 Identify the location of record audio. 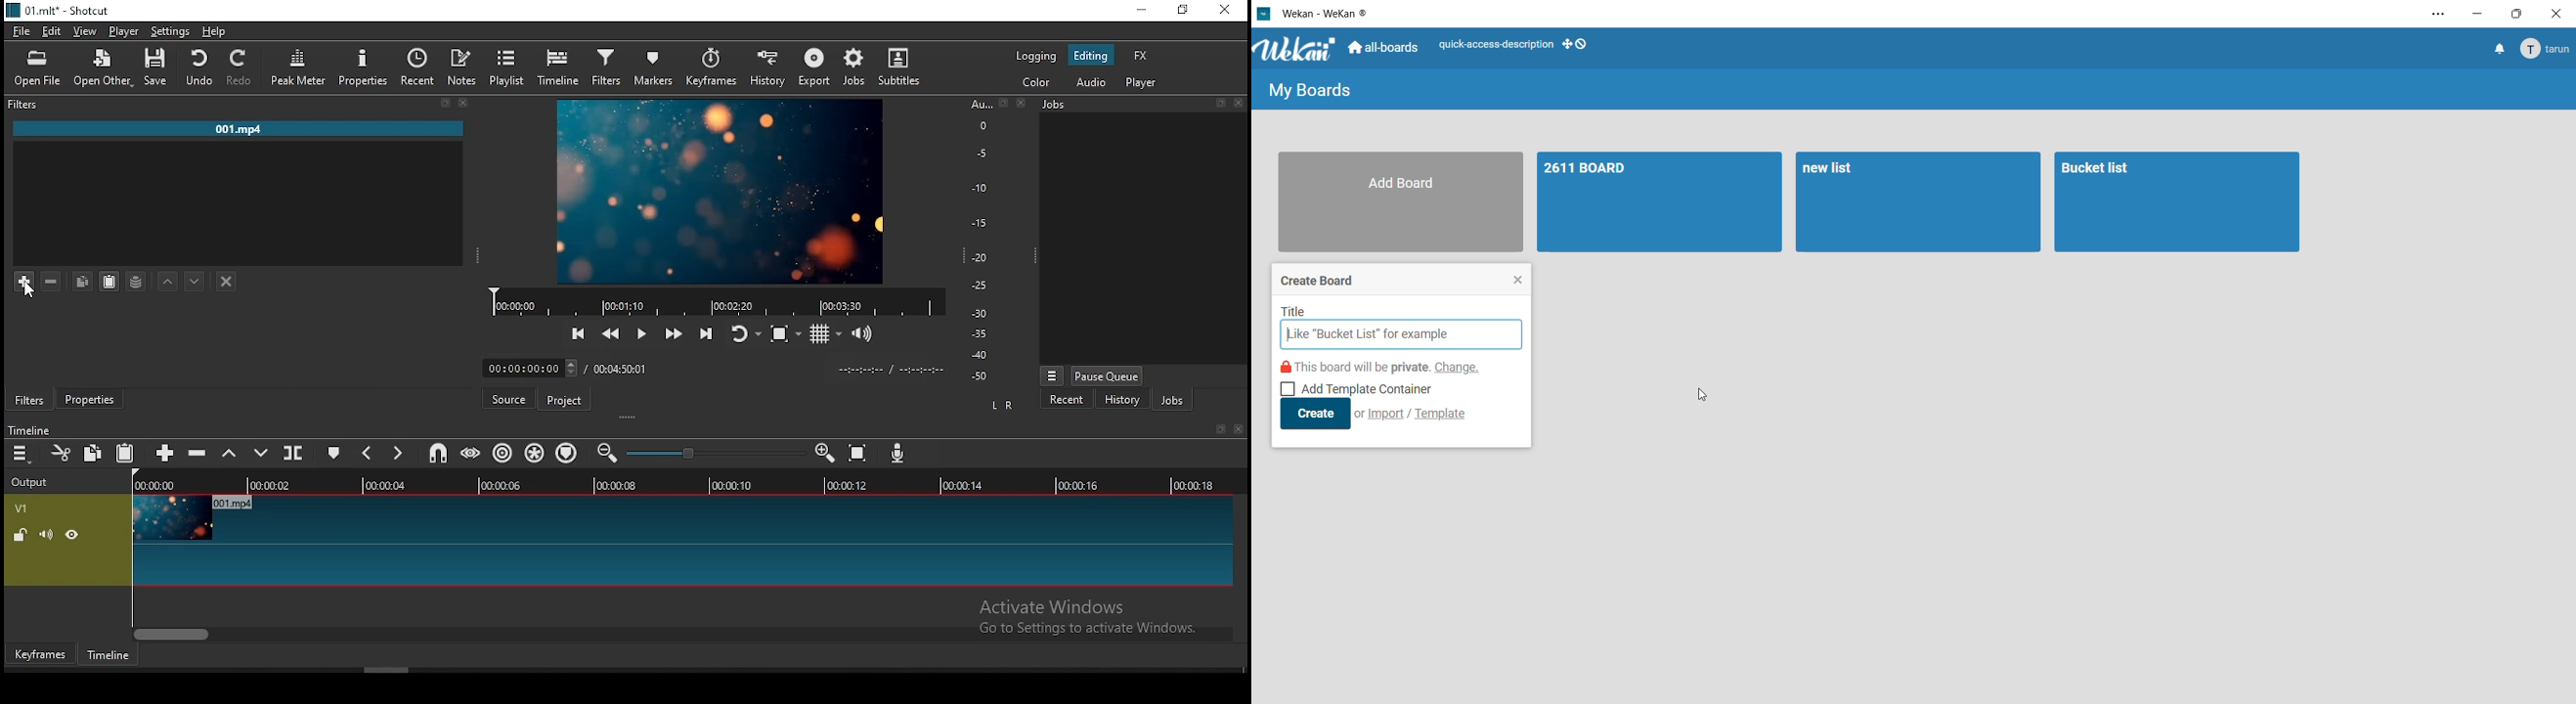
(895, 454).